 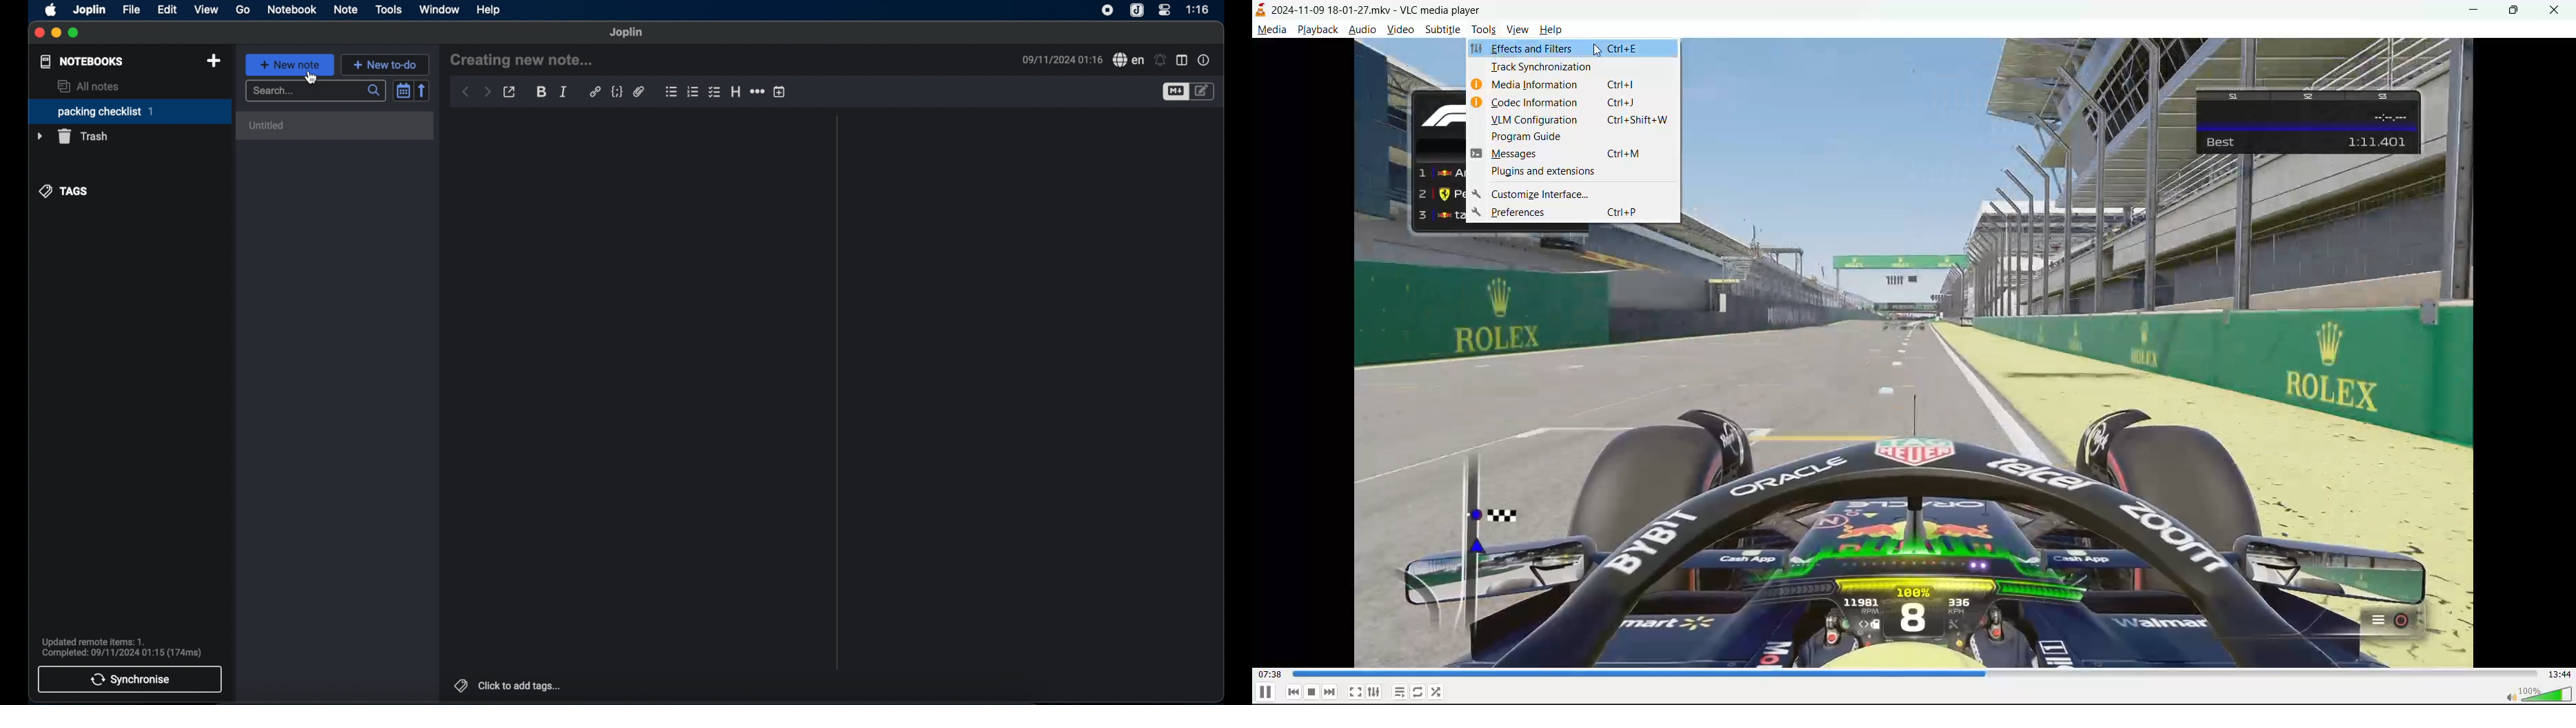 I want to click on playlist, so click(x=1400, y=692).